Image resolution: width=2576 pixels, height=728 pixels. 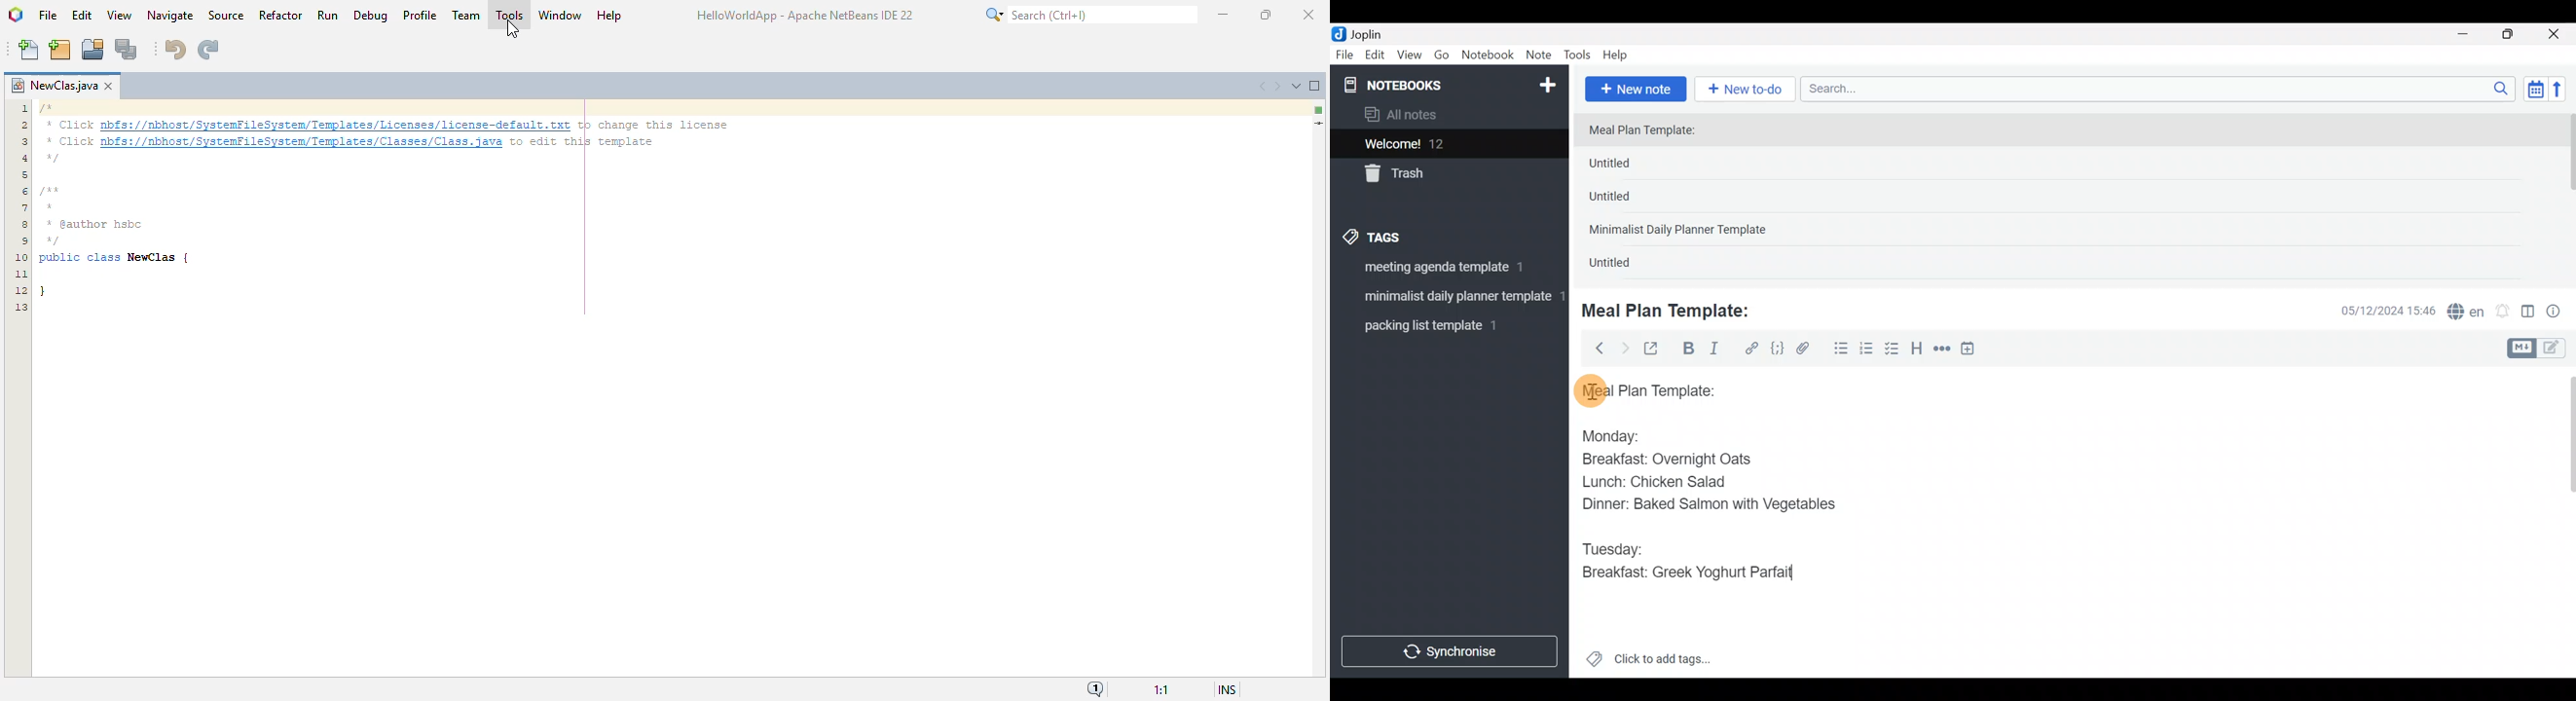 I want to click on Trash, so click(x=1441, y=175).